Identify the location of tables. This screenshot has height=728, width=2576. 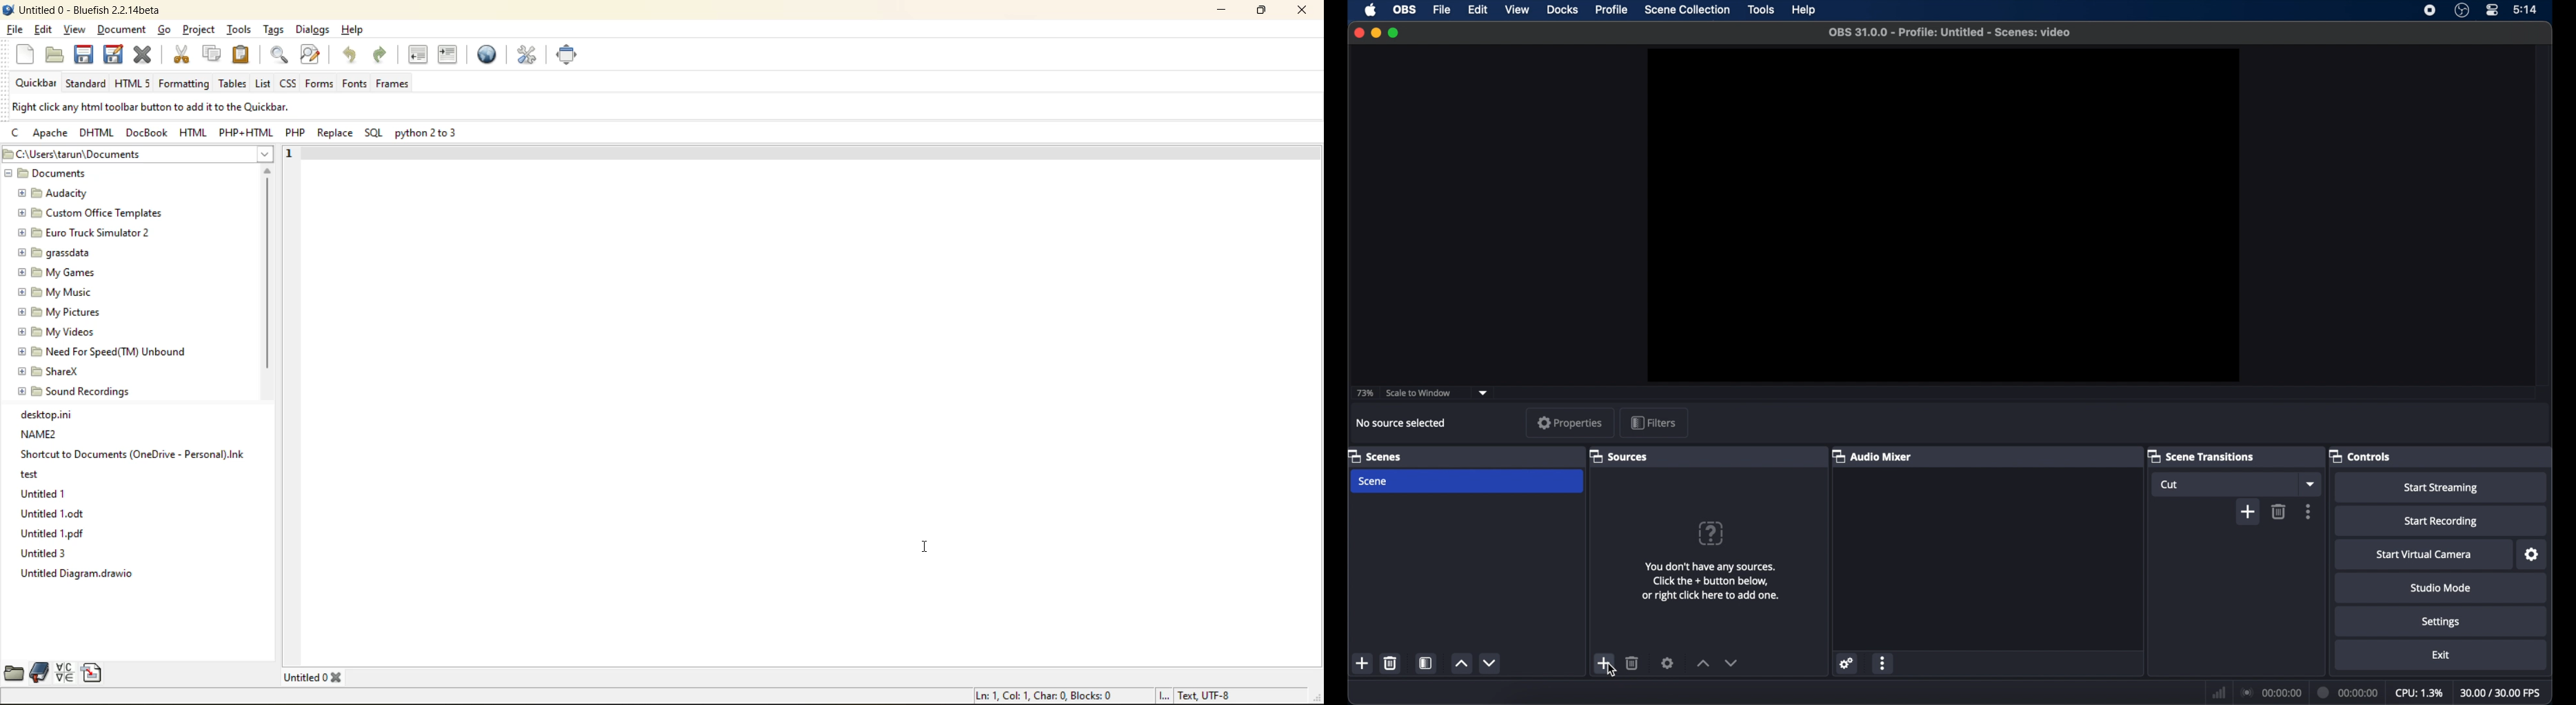
(232, 85).